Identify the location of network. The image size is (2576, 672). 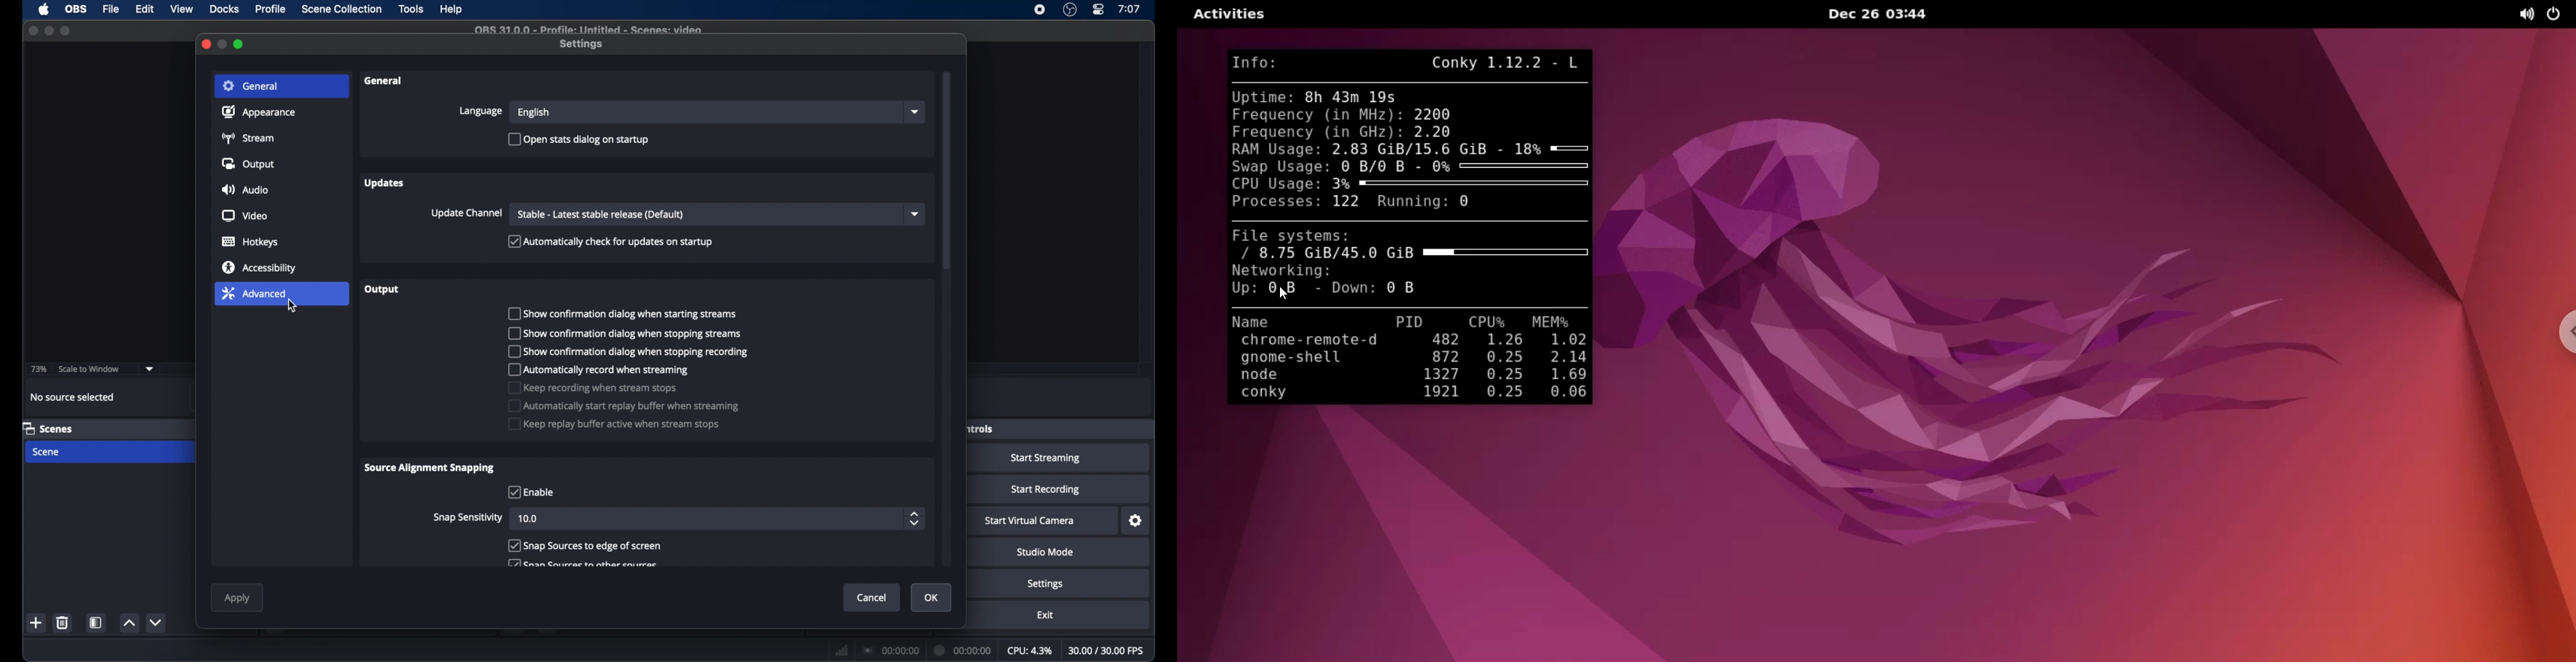
(842, 649).